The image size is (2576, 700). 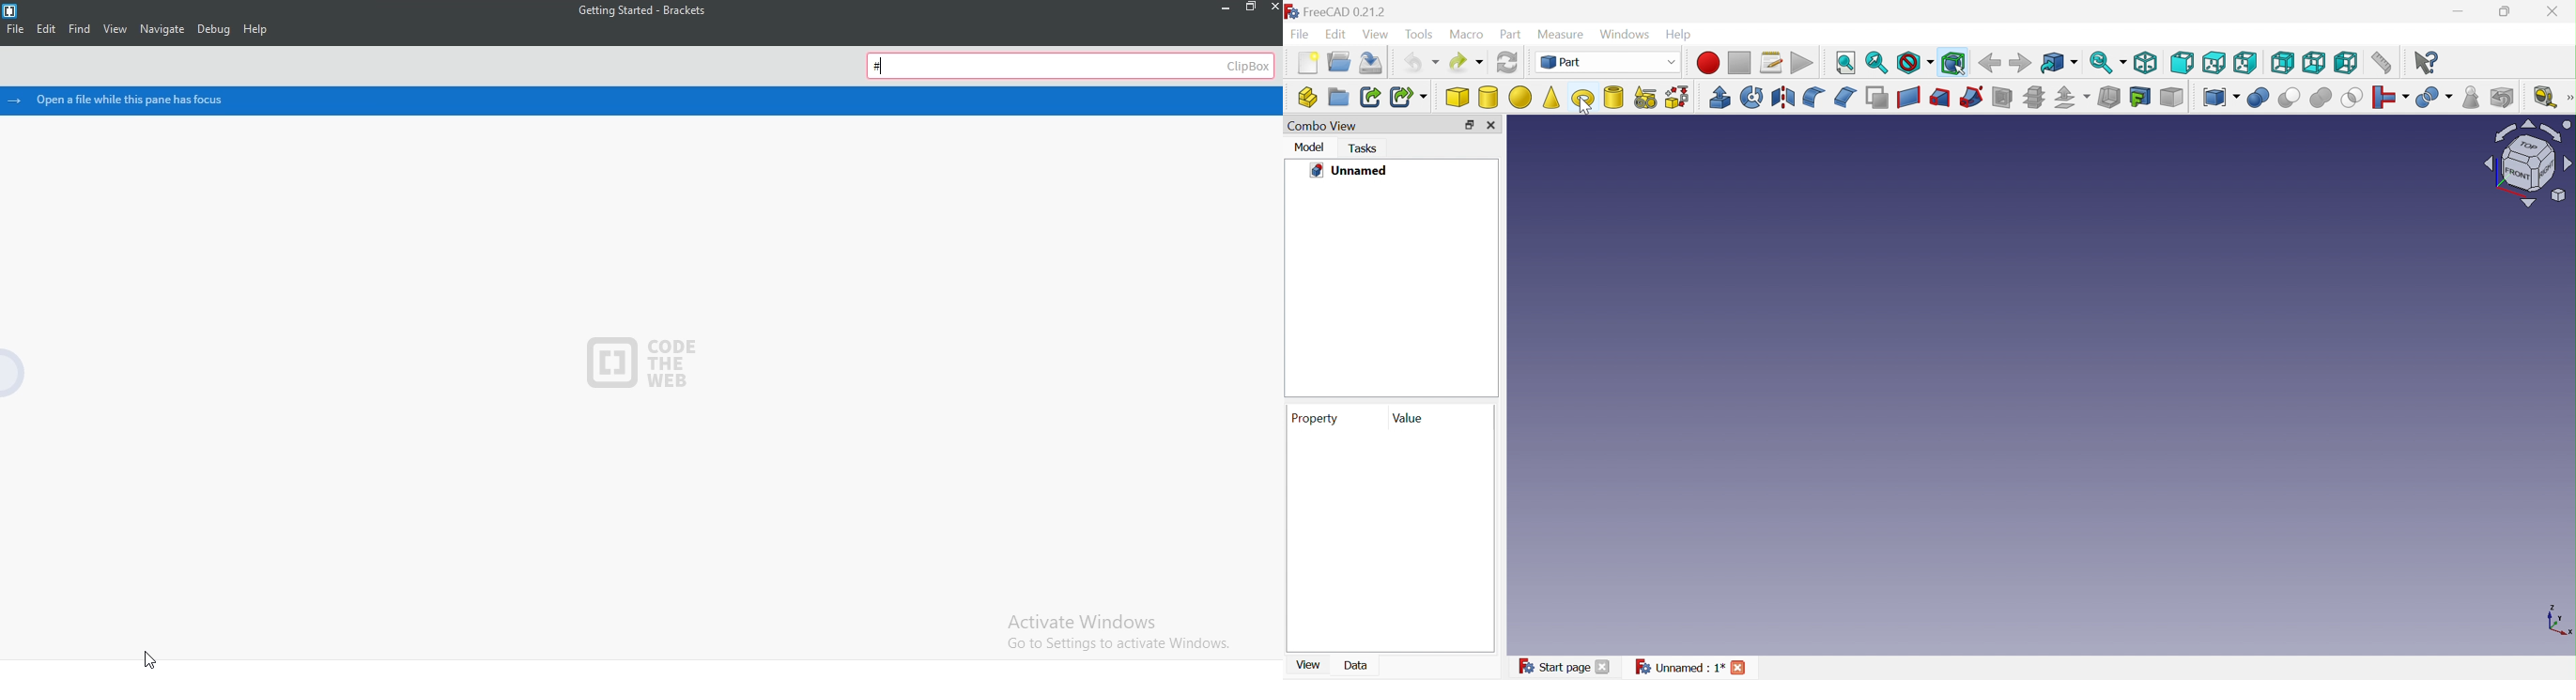 What do you see at coordinates (1696, 667) in the screenshot?
I see `Unnamed : 1*` at bounding box center [1696, 667].